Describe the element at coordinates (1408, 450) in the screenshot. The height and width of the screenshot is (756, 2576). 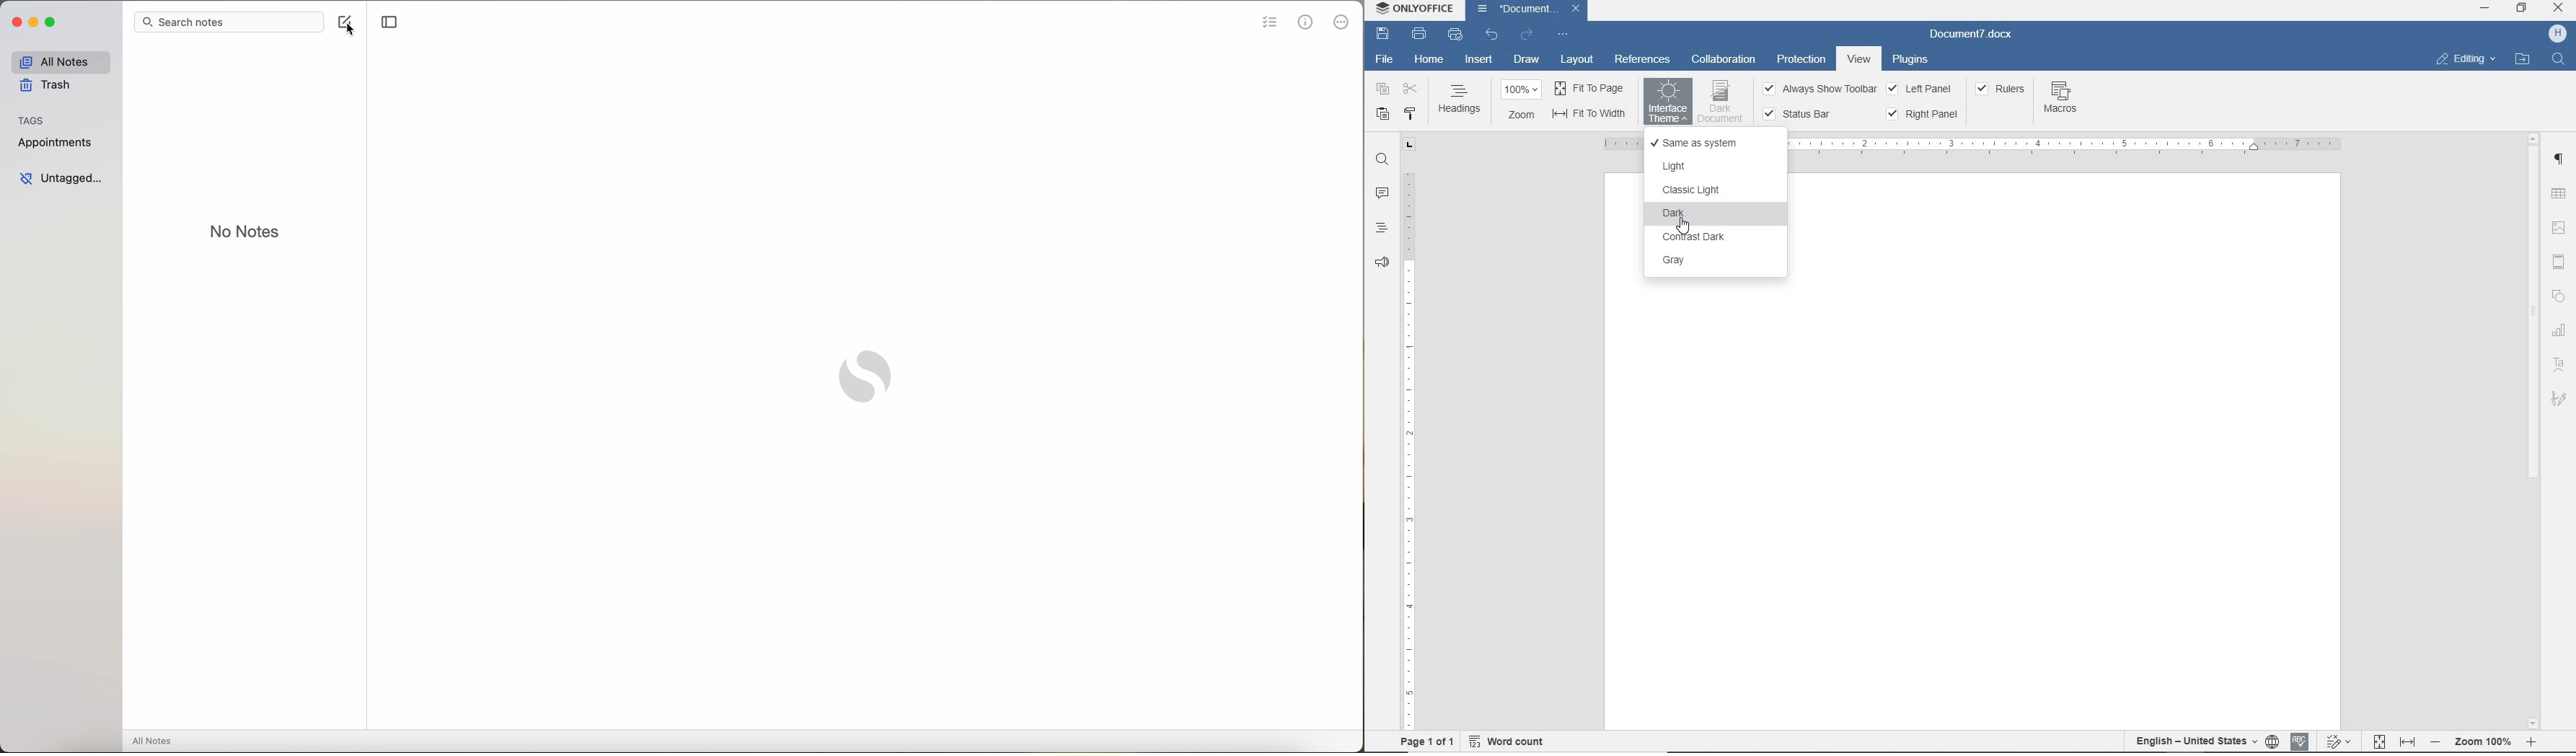
I see `RULER` at that location.